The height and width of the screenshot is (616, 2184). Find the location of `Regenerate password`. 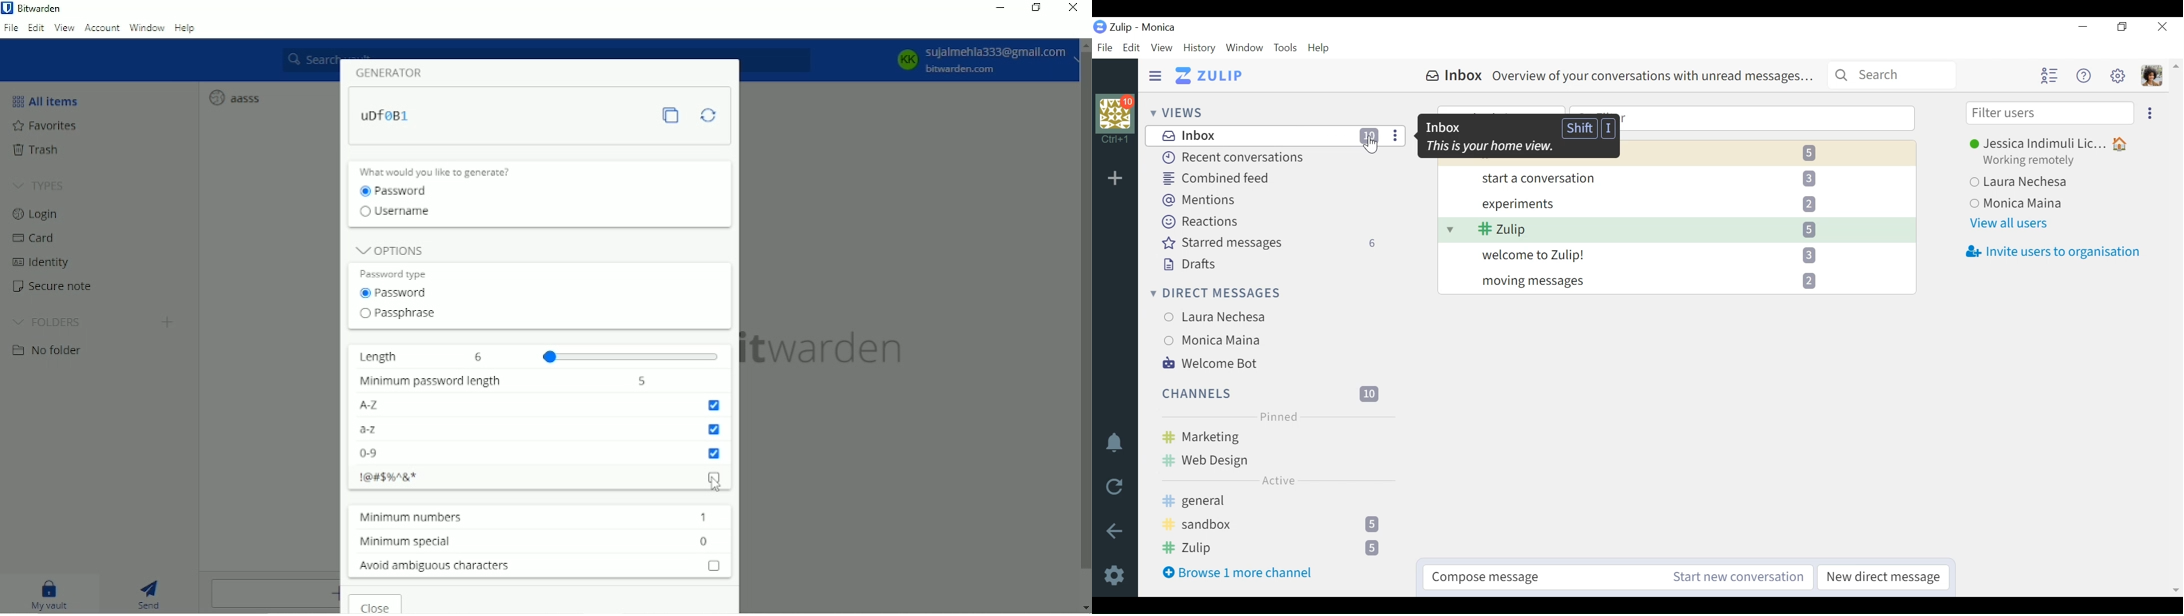

Regenerate password is located at coordinates (707, 115).